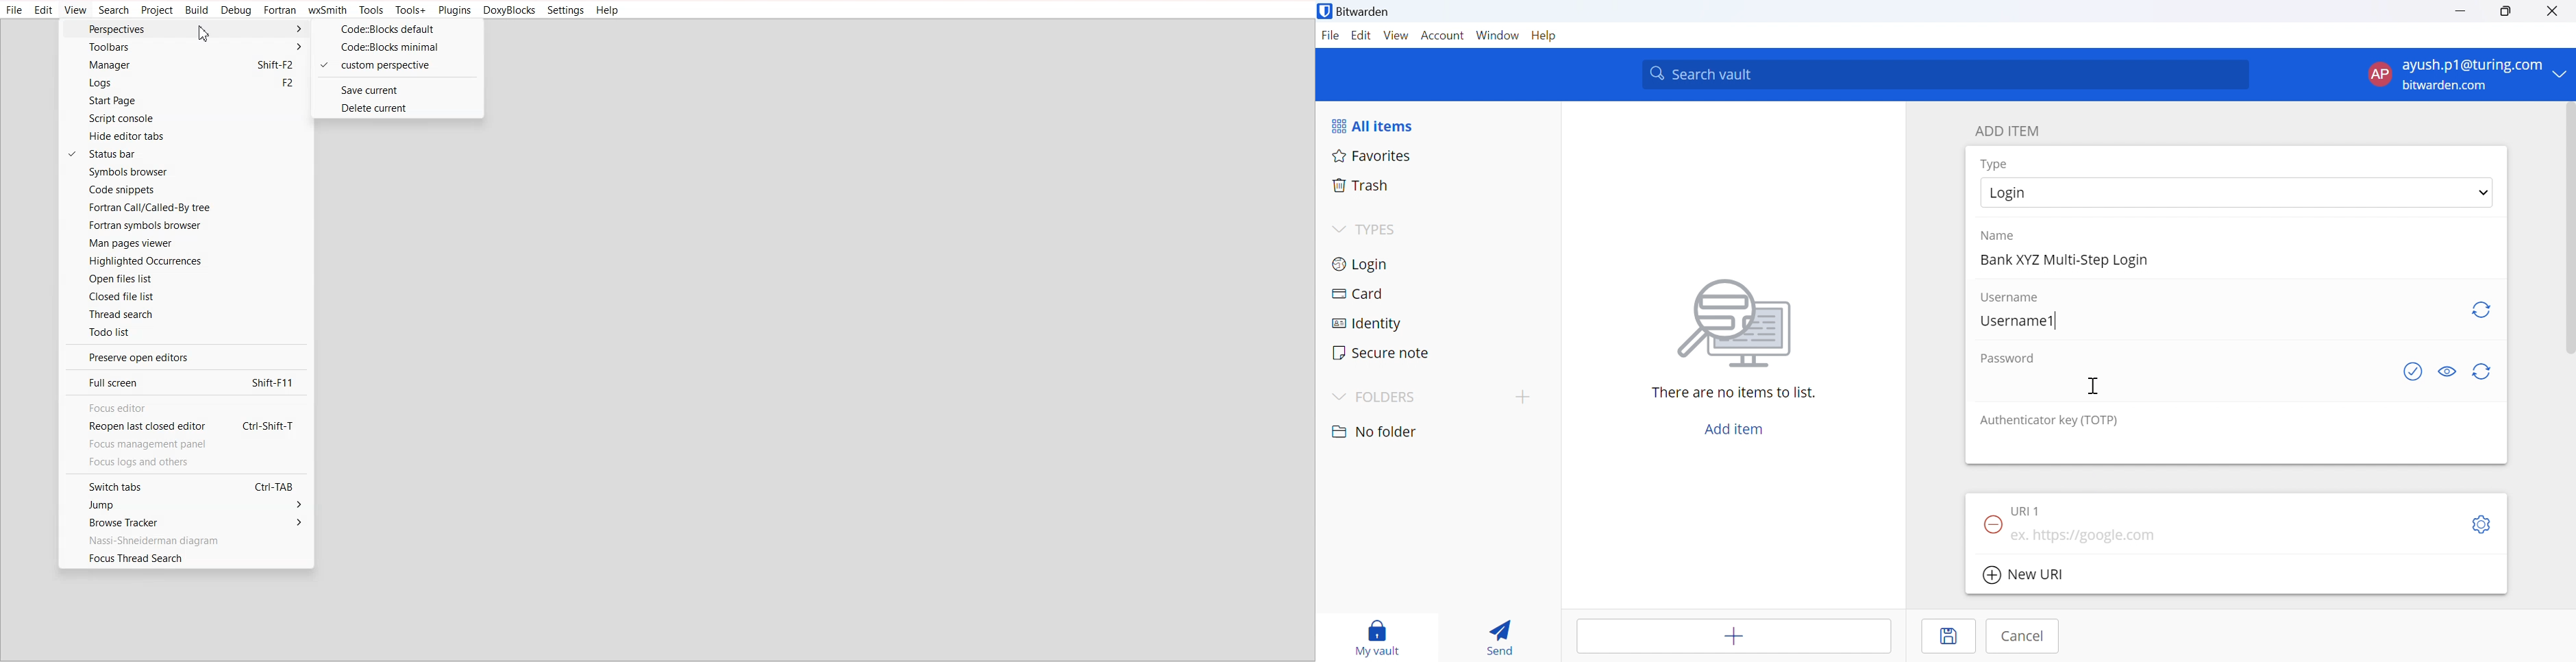 The width and height of the screenshot is (2576, 672). What do you see at coordinates (185, 260) in the screenshot?
I see `Highlighted Occurrences` at bounding box center [185, 260].